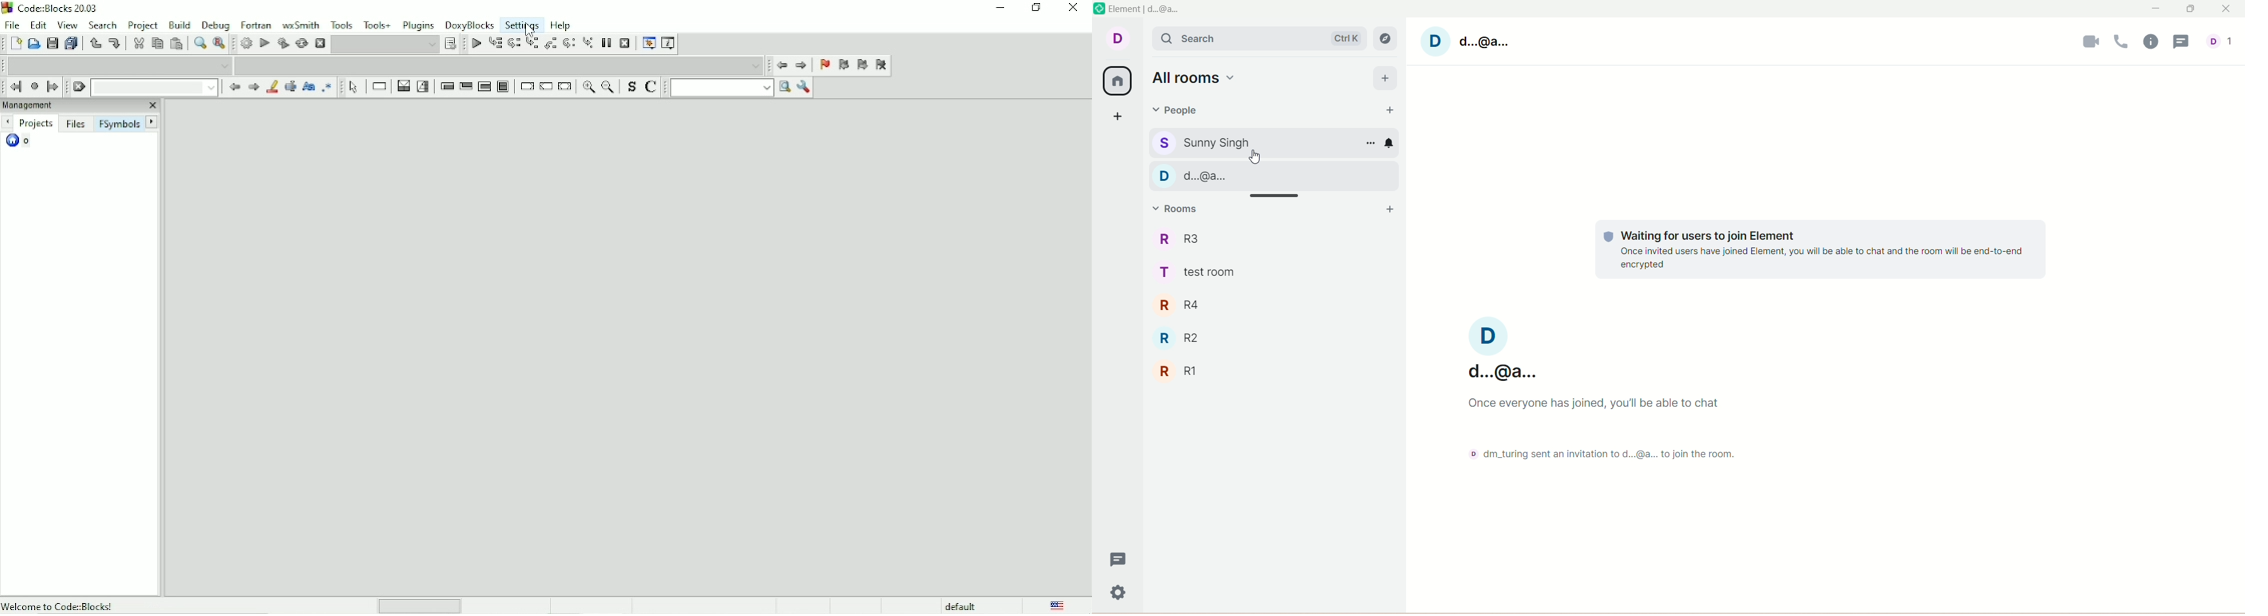 This screenshot has width=2268, height=616. I want to click on Clear, so click(79, 88).